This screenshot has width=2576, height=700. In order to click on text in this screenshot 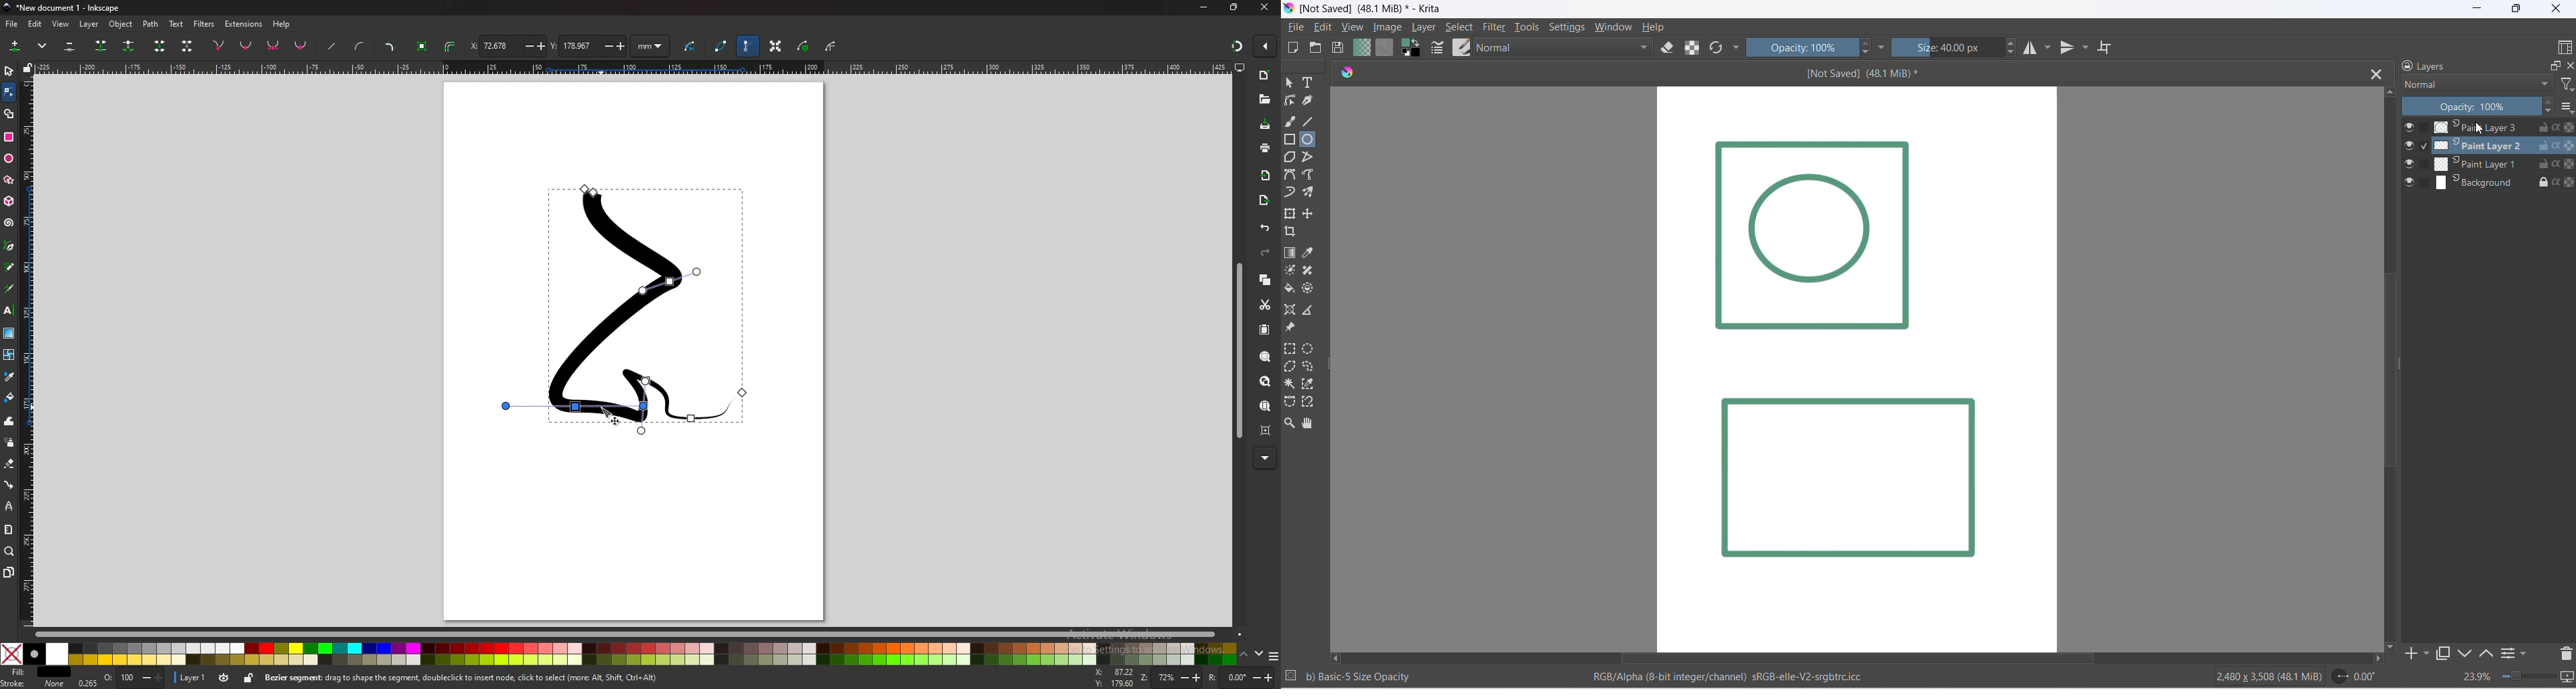, I will do `click(9, 310)`.